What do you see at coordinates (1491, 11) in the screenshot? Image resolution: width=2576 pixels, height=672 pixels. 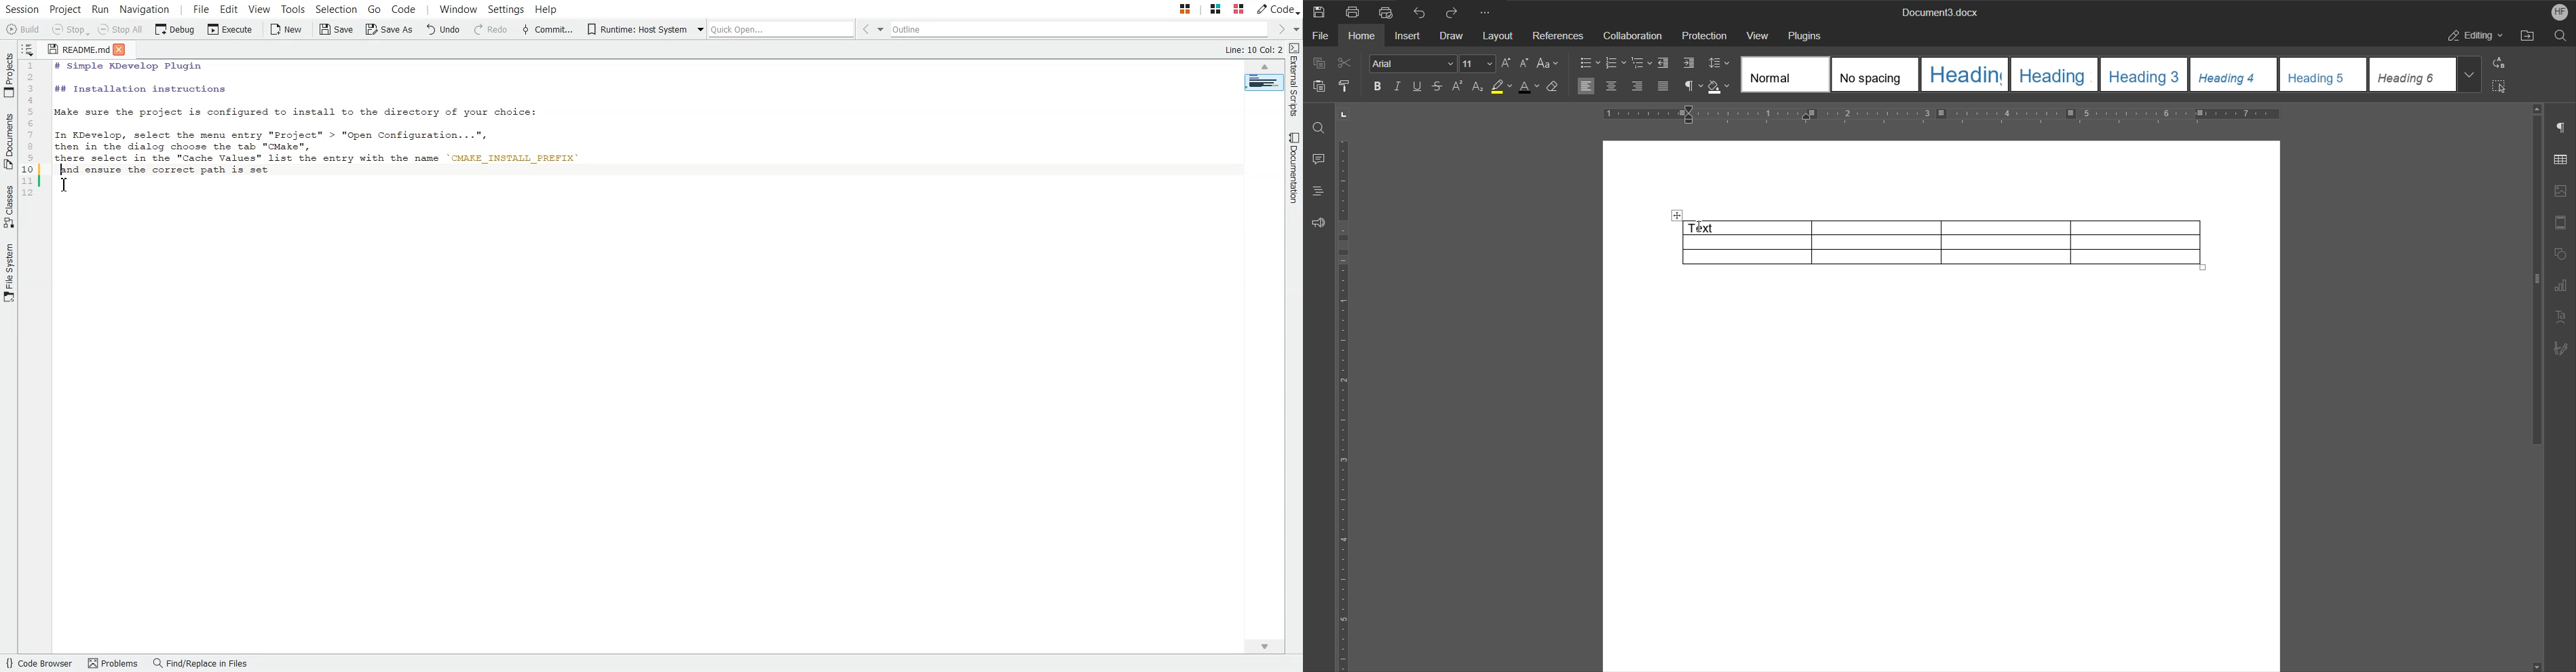 I see `More` at bounding box center [1491, 11].